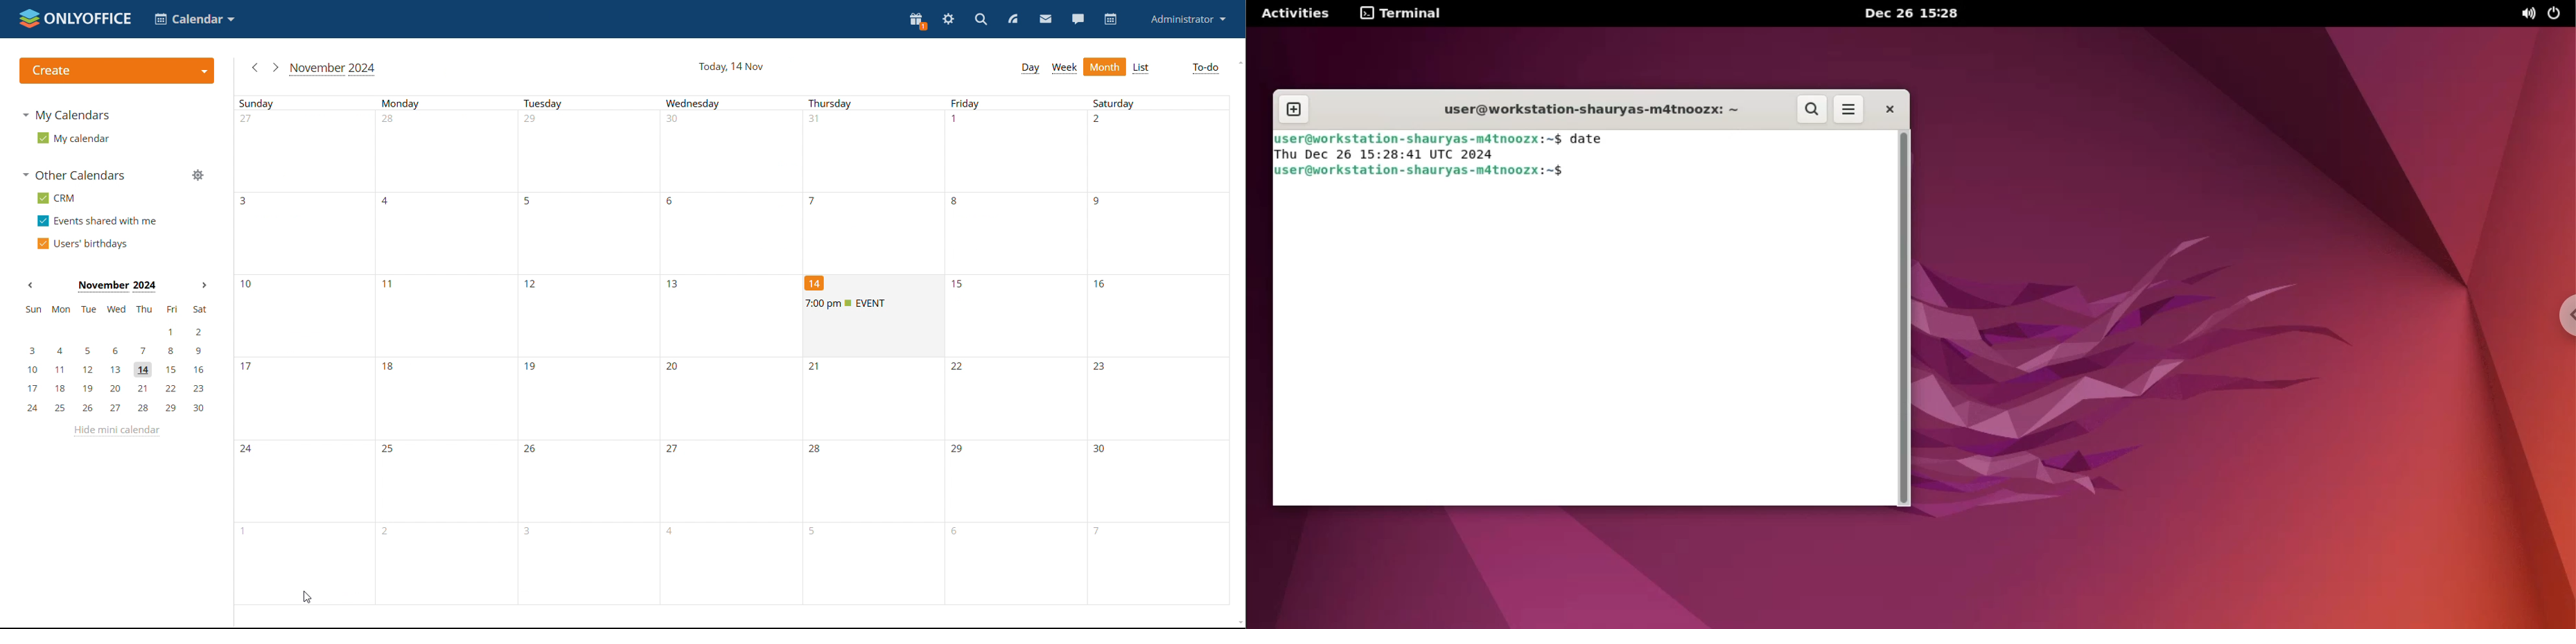 The width and height of the screenshot is (2576, 644). What do you see at coordinates (204, 284) in the screenshot?
I see `next month` at bounding box center [204, 284].